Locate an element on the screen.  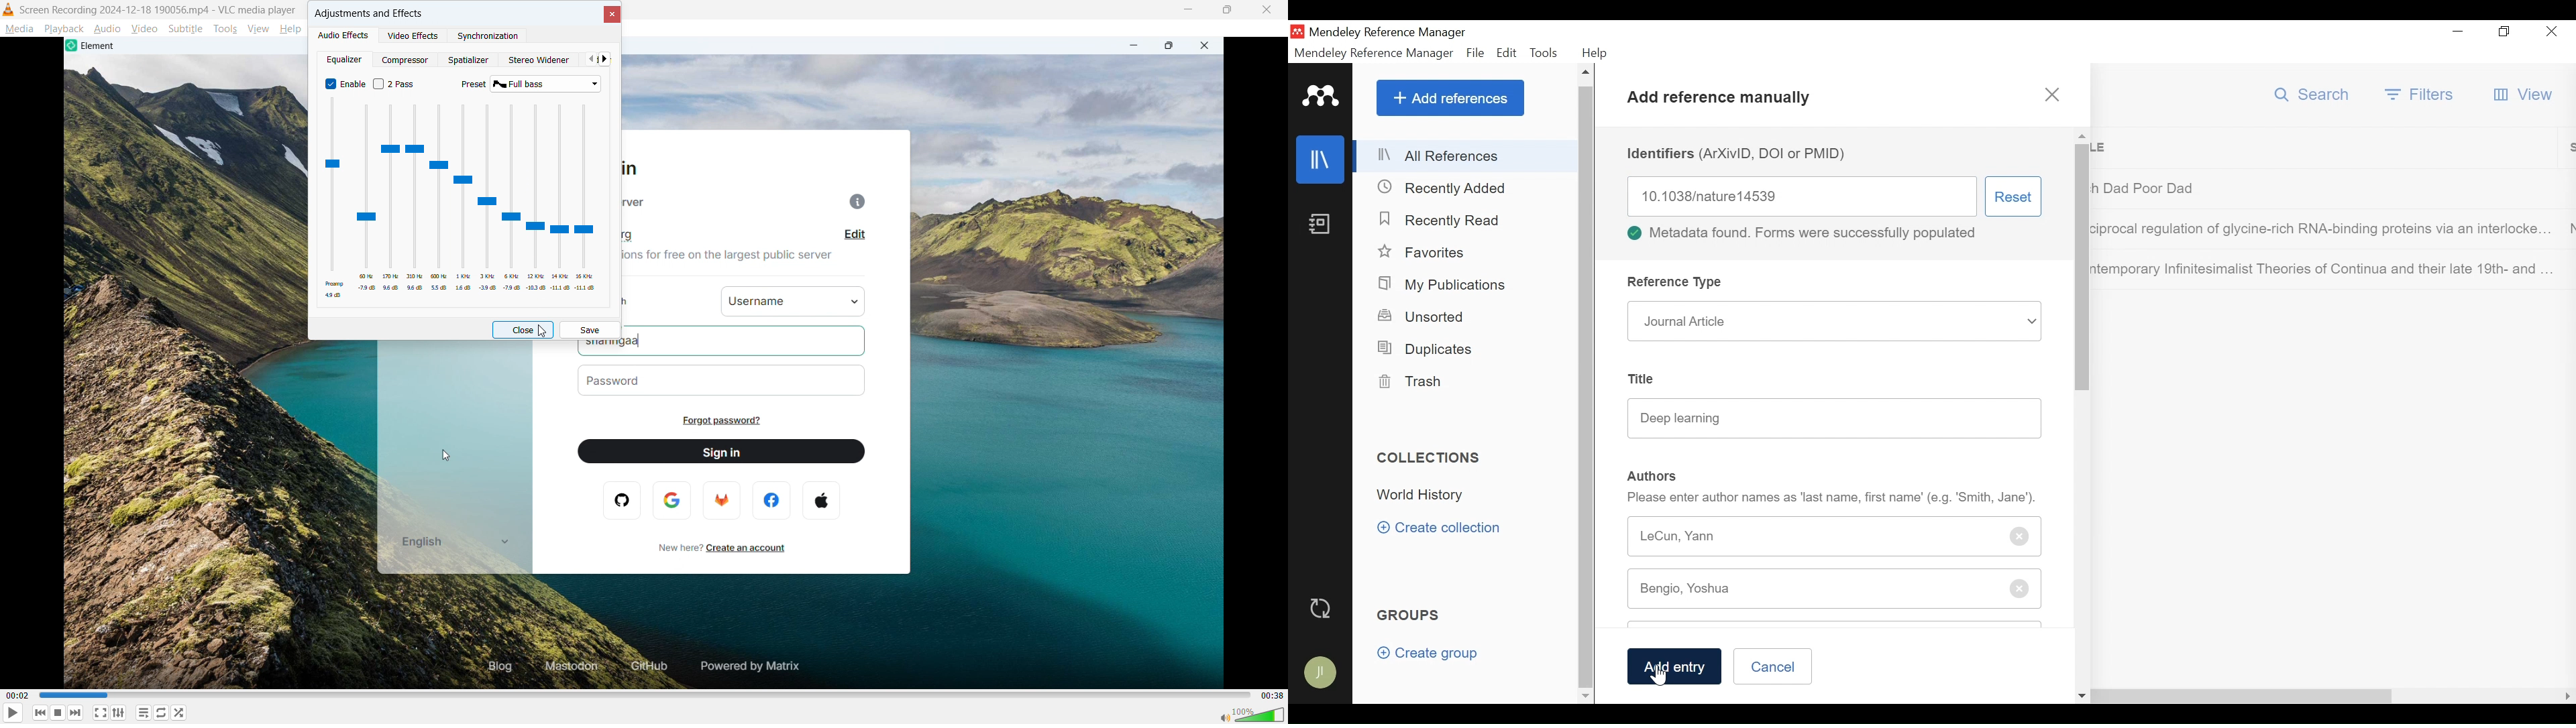
Notebook is located at coordinates (1322, 225).